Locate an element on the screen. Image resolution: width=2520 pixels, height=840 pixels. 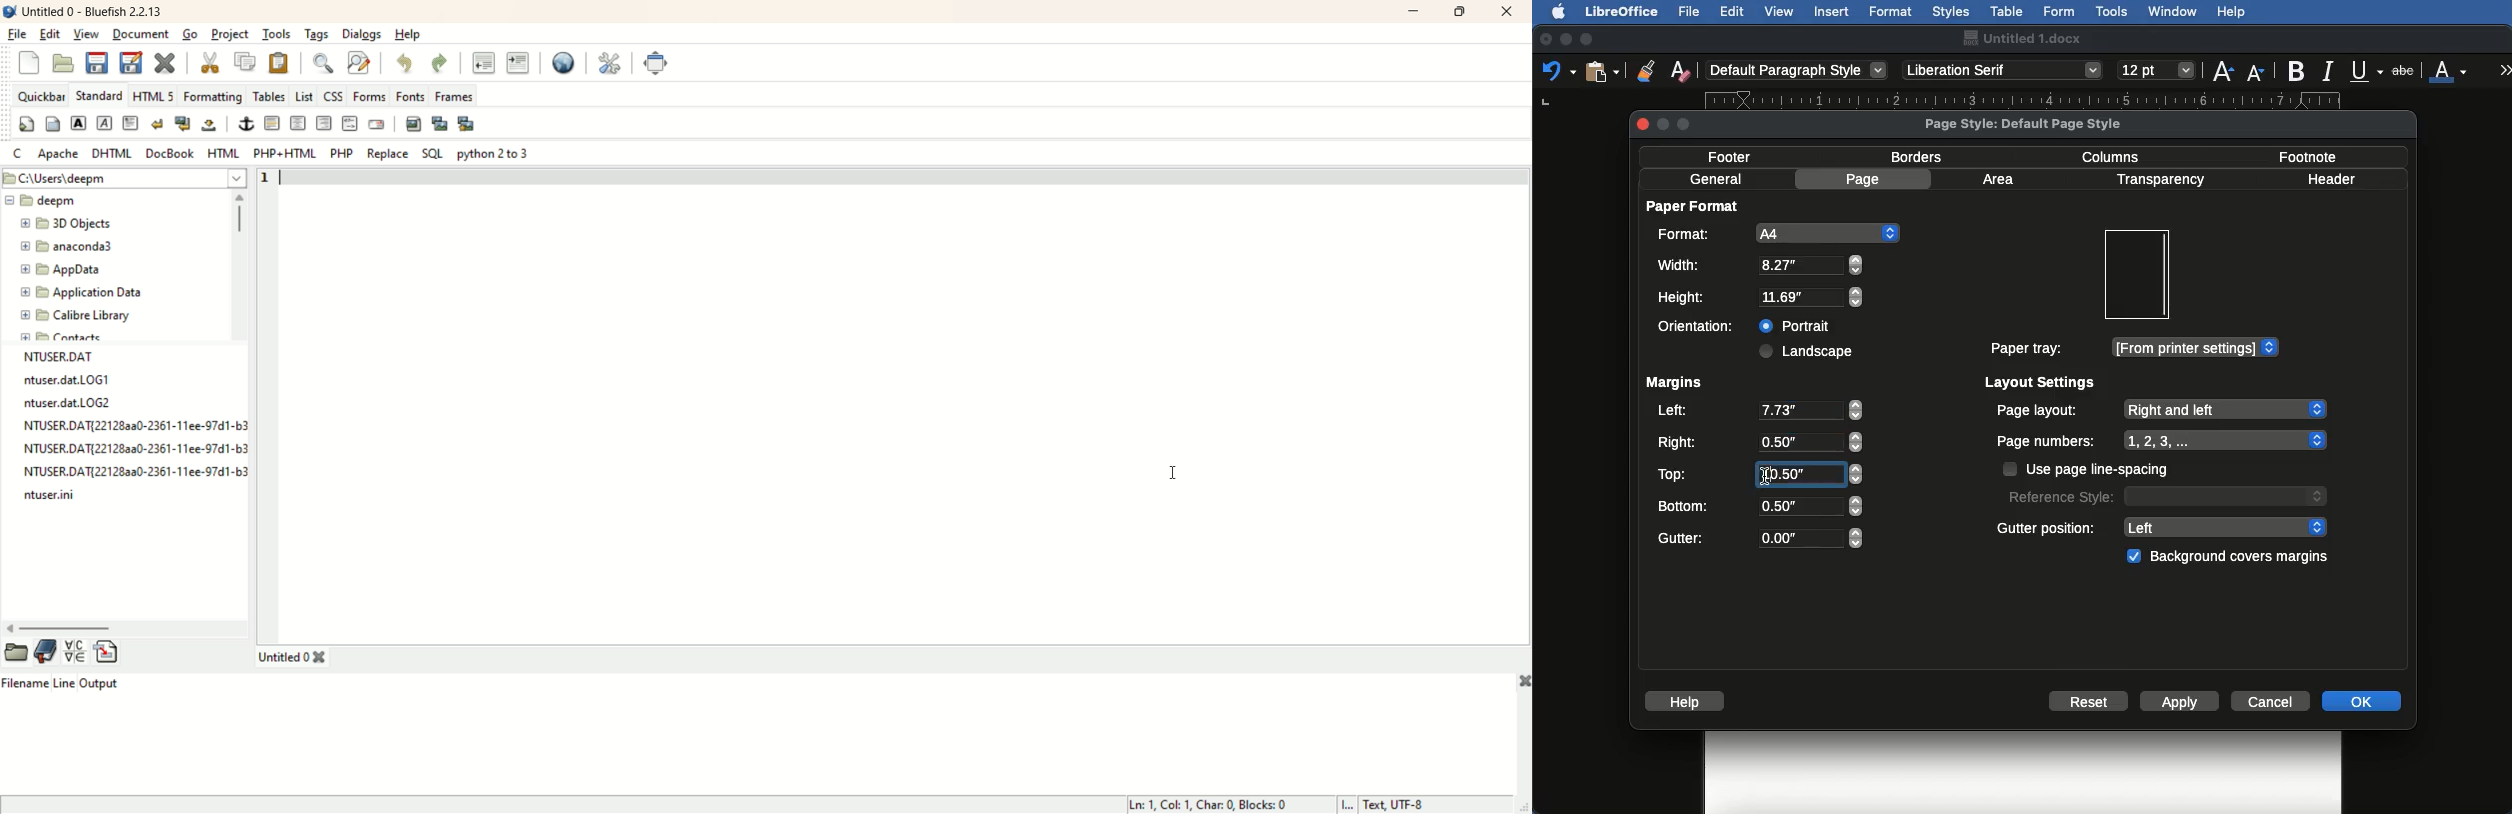
paragraph is located at coordinates (131, 123).